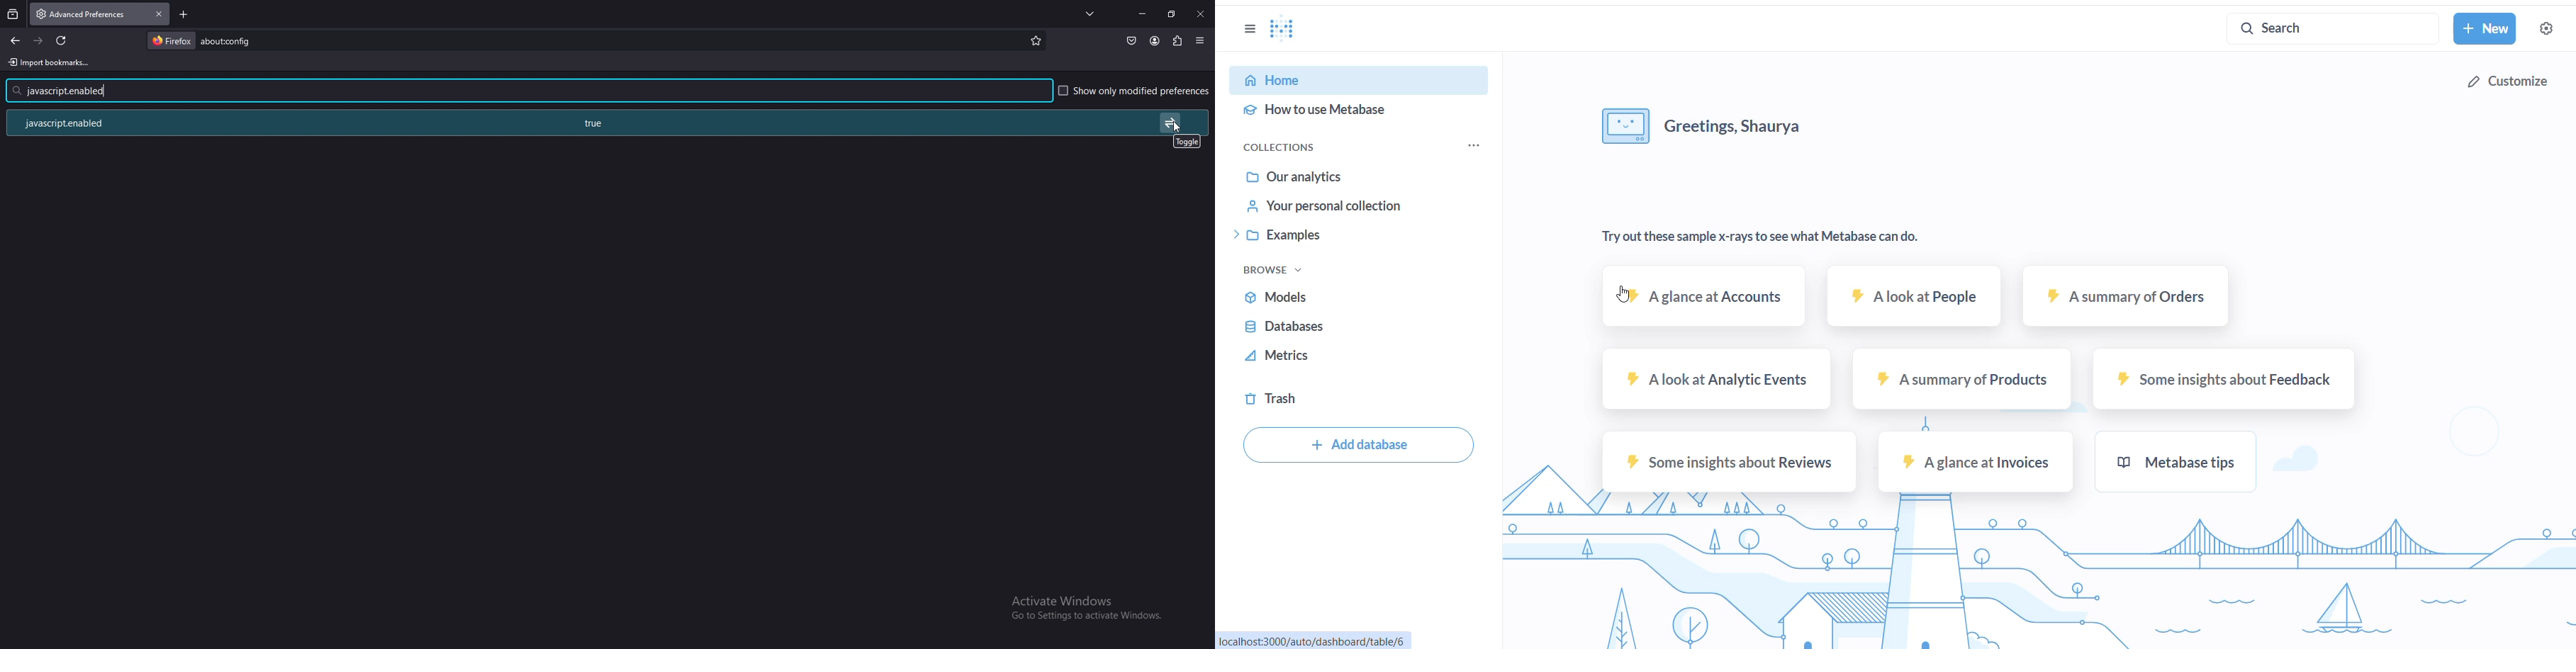  I want to click on resize, so click(1172, 14).